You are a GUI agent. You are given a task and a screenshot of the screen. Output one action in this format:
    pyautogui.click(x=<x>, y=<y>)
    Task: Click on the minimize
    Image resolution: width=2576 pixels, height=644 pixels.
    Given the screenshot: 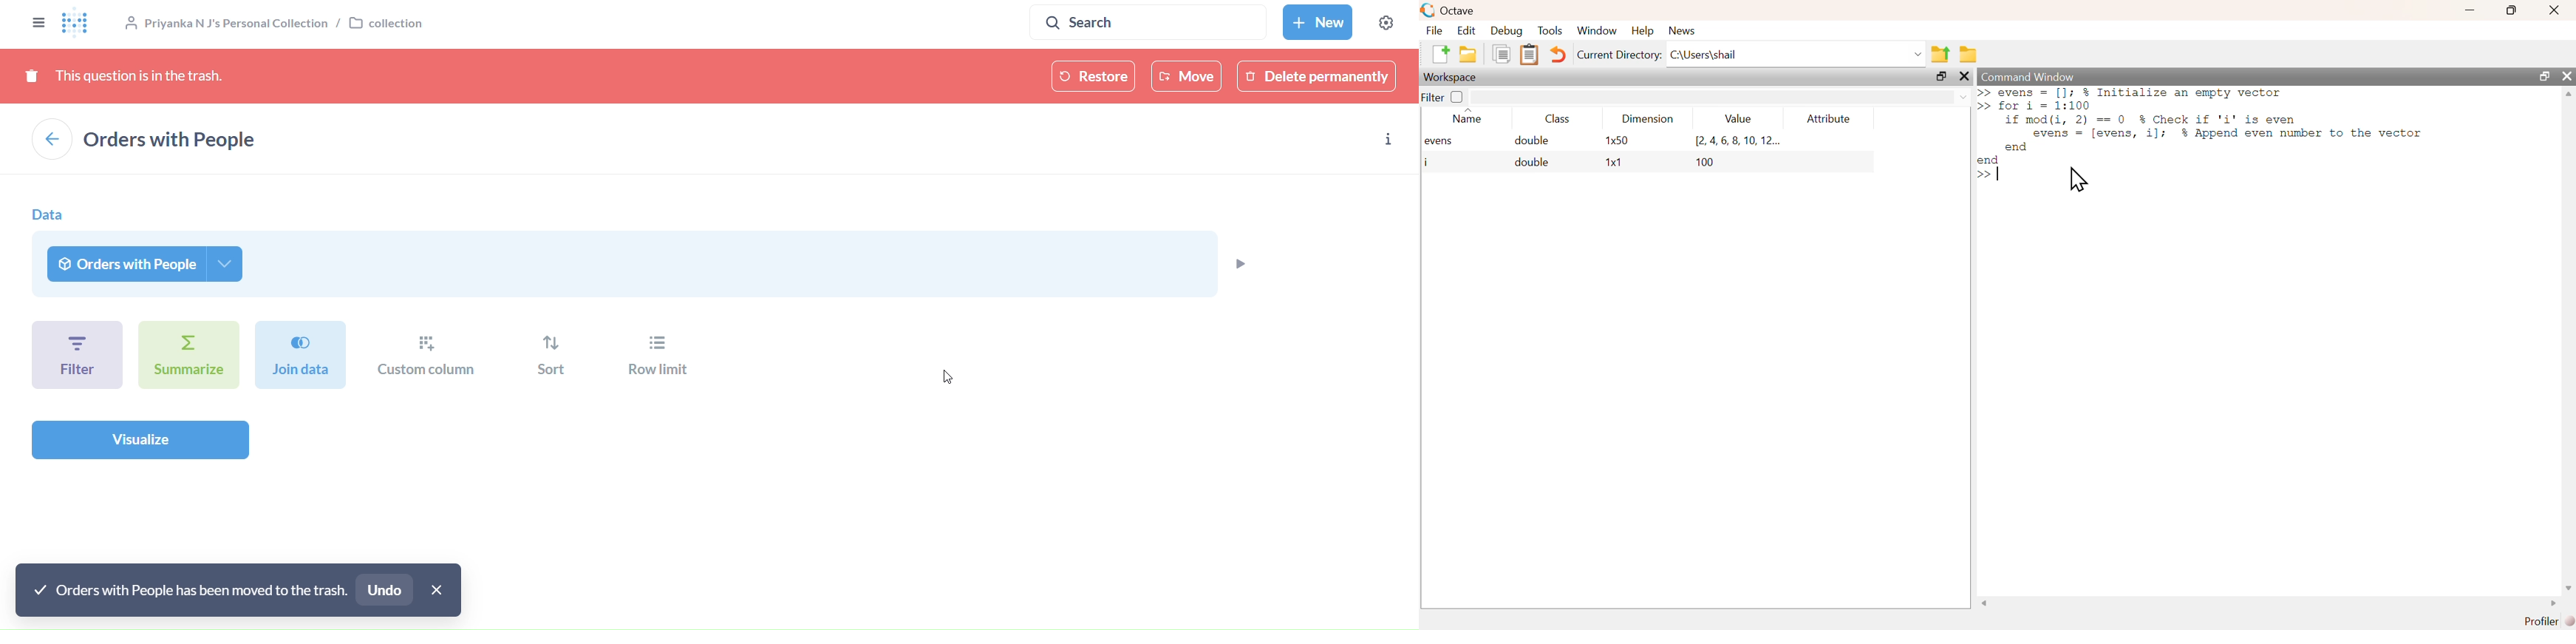 What is the action you would take?
    pyautogui.click(x=2469, y=11)
    